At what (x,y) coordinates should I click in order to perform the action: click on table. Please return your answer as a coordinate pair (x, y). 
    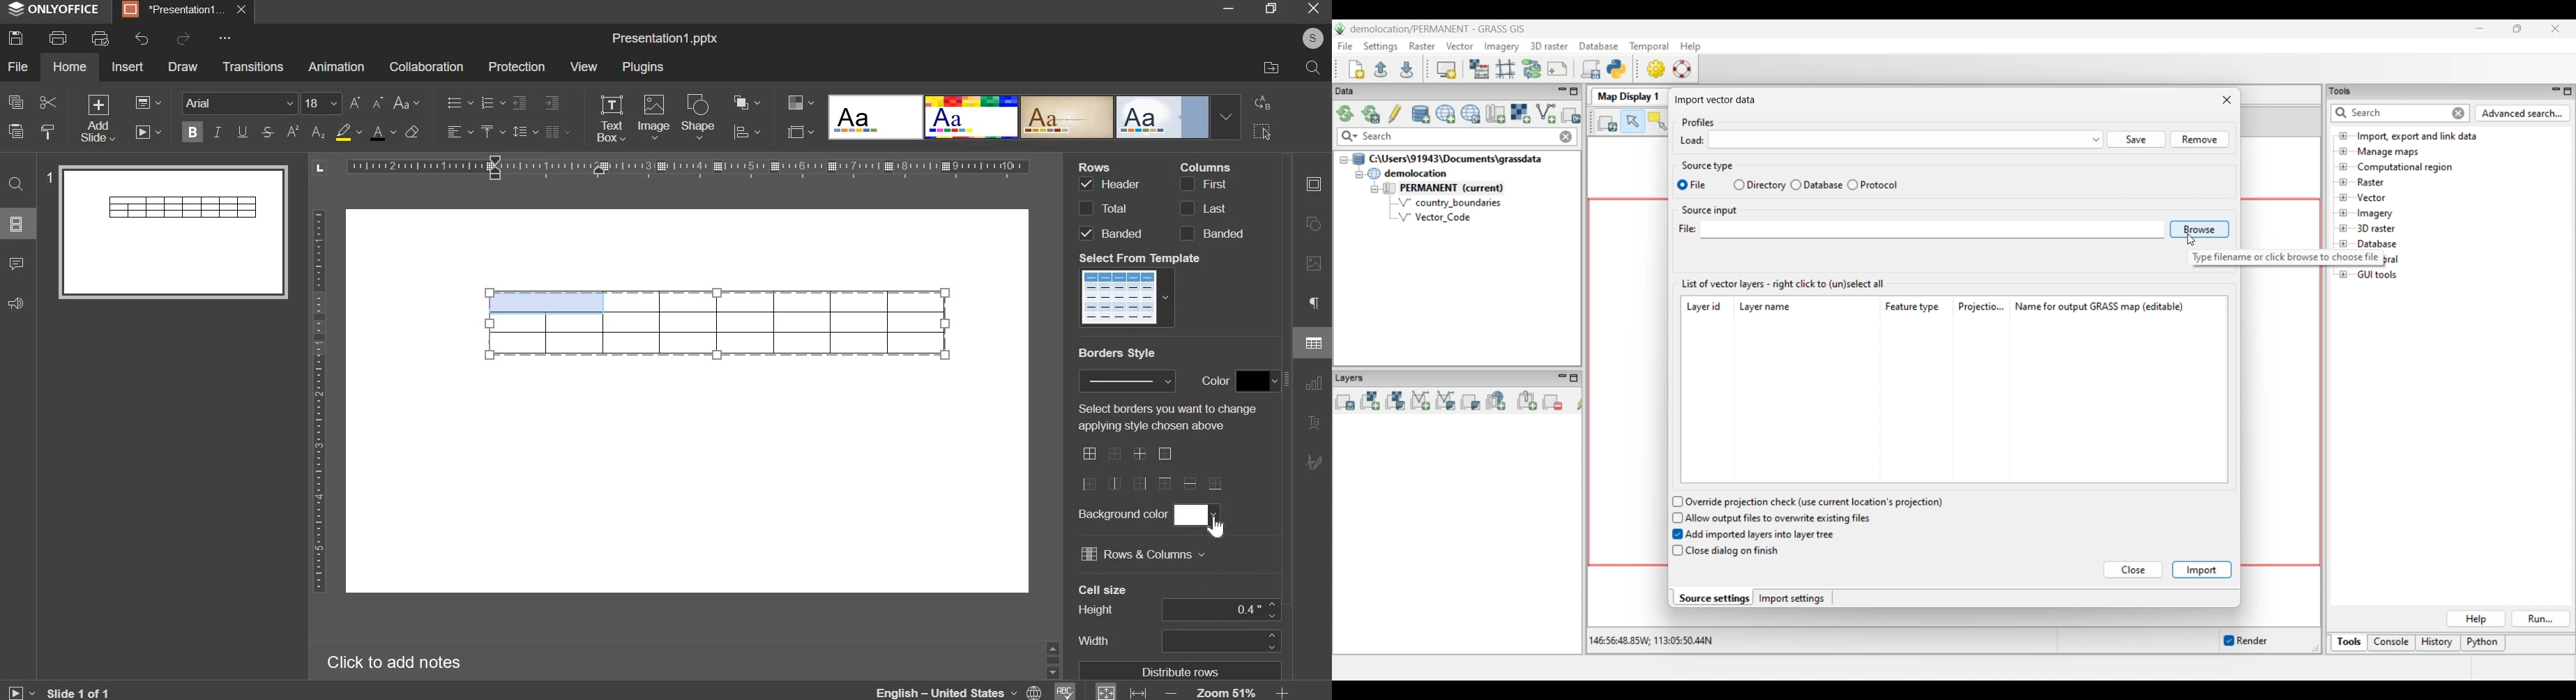
    Looking at the image, I should click on (718, 323).